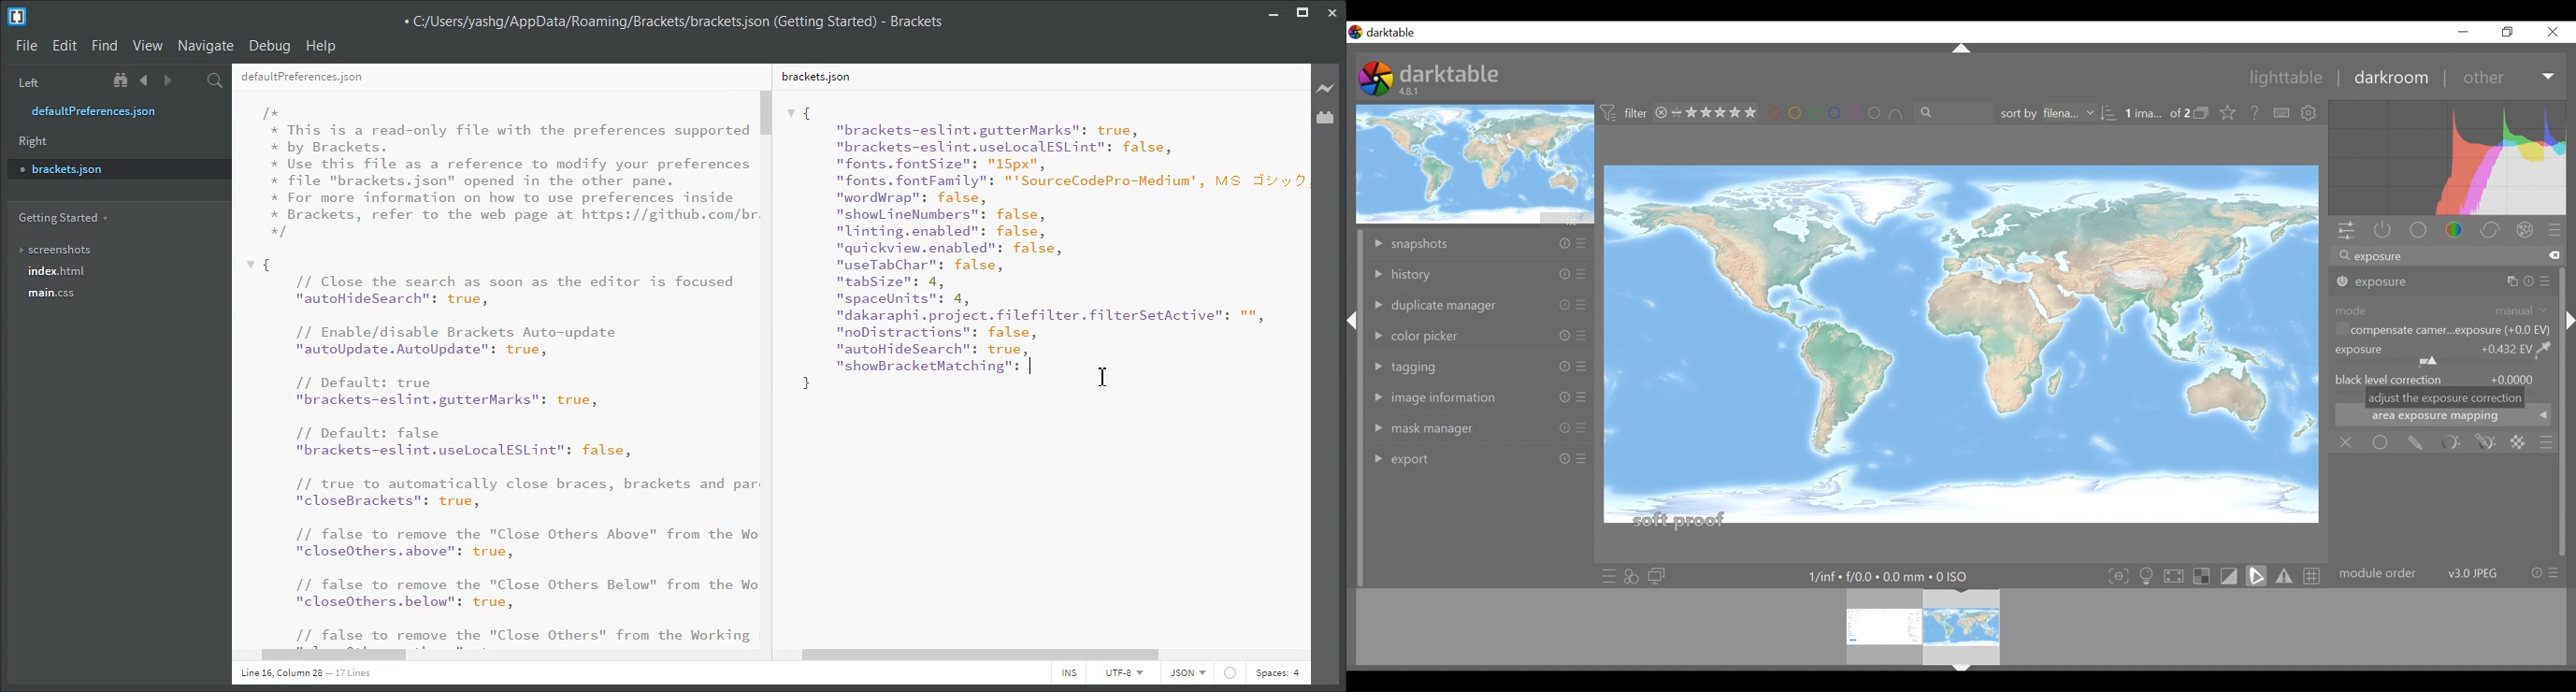  I want to click on darkroom, so click(2391, 78).